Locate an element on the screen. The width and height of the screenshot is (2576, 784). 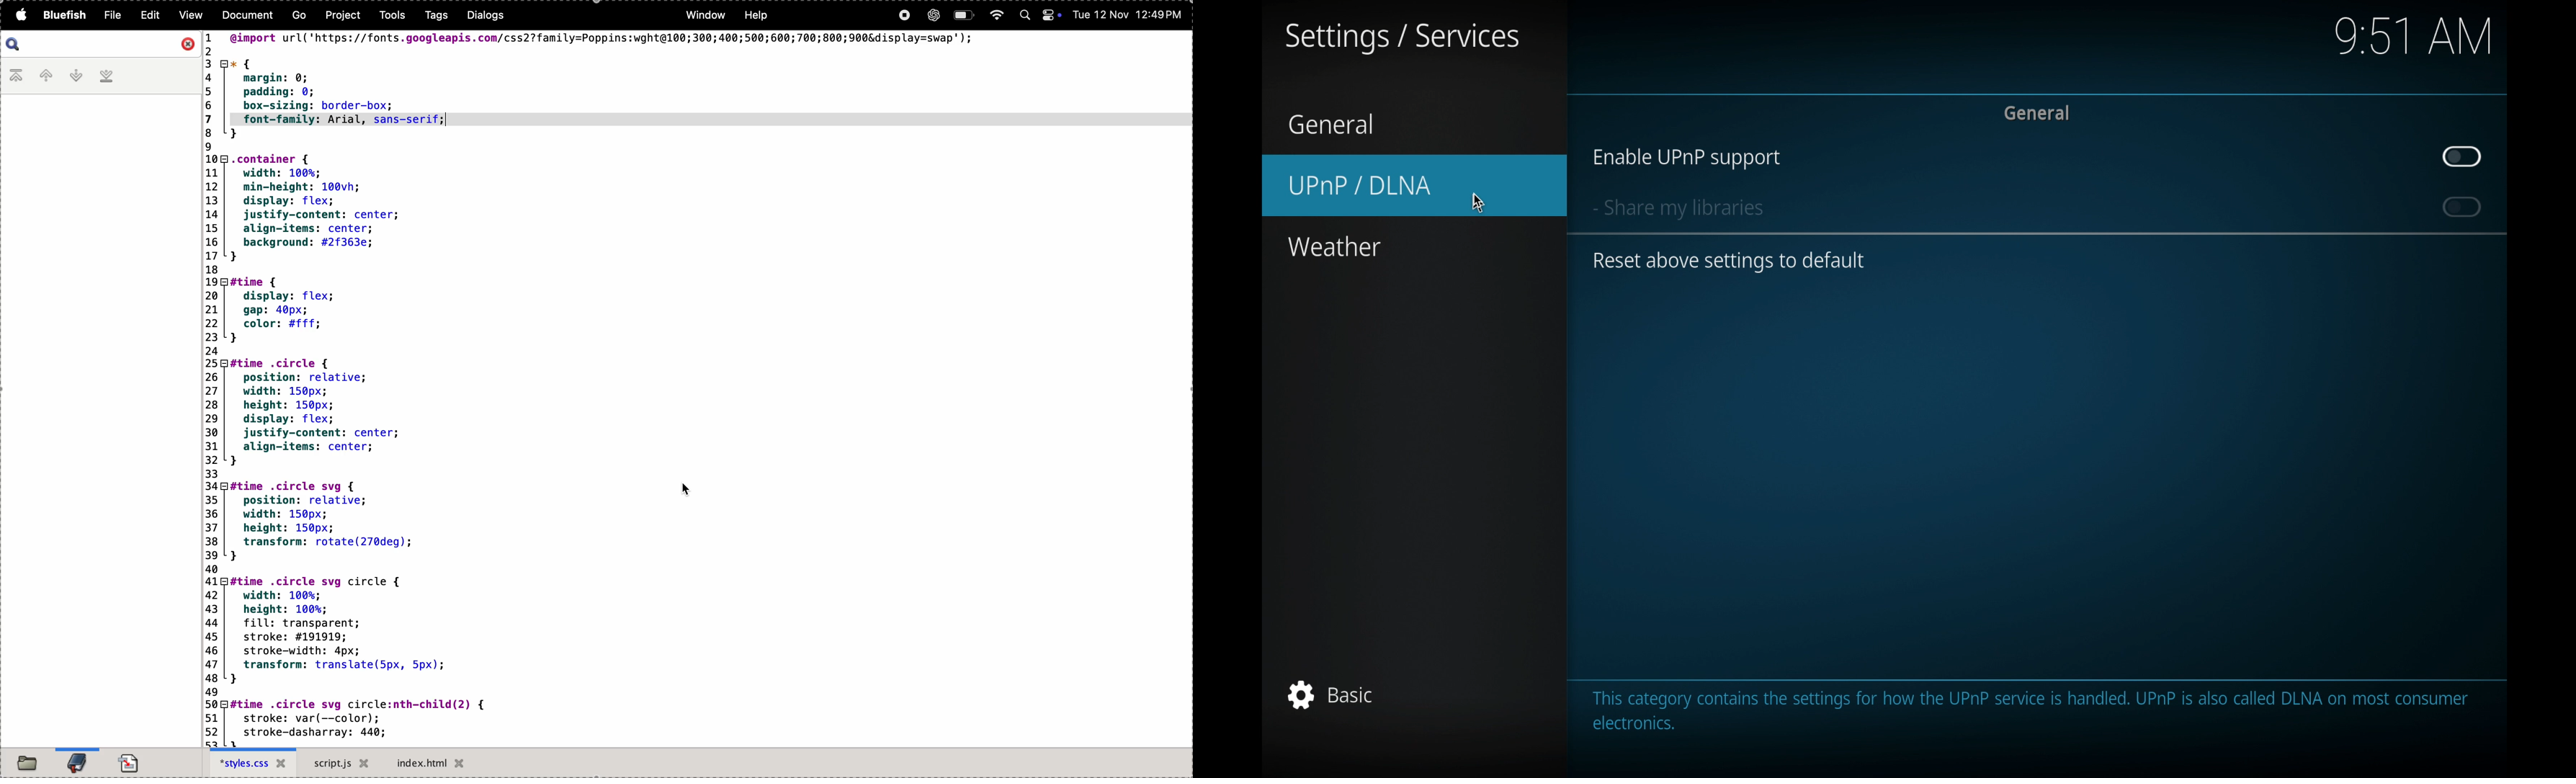
toggle button is located at coordinates (2462, 158).